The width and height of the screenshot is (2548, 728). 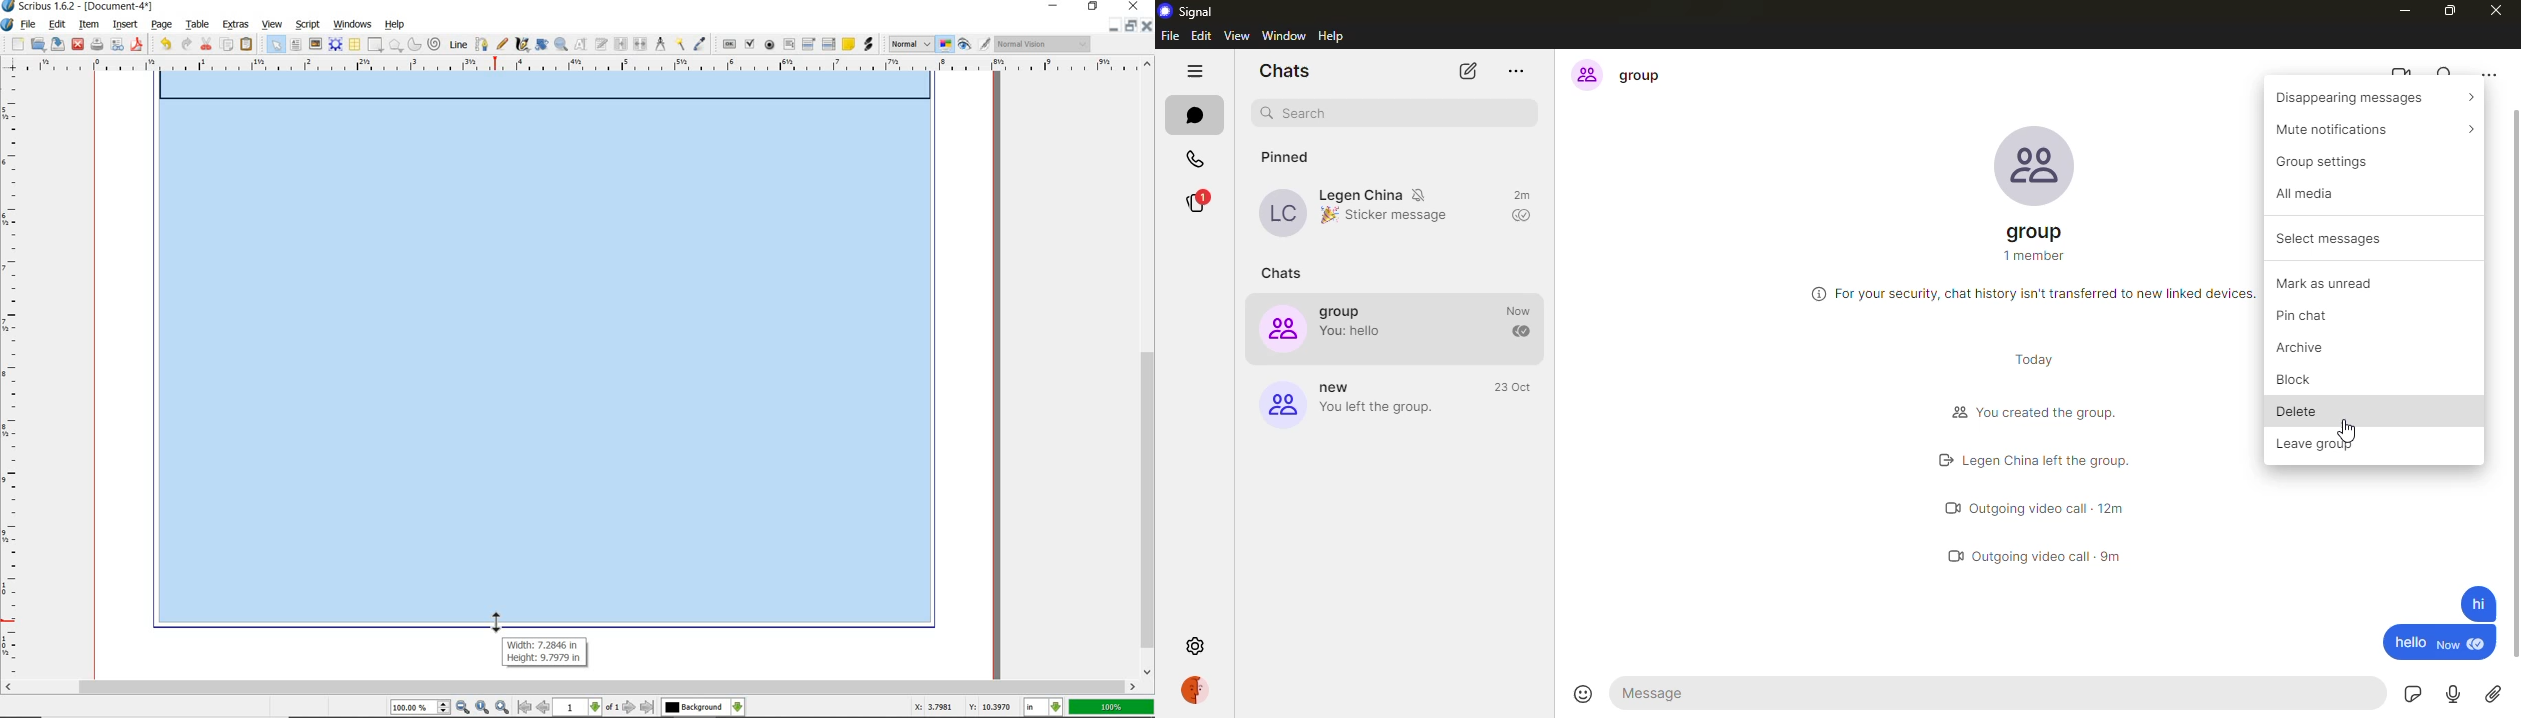 I want to click on profile, so click(x=1192, y=689).